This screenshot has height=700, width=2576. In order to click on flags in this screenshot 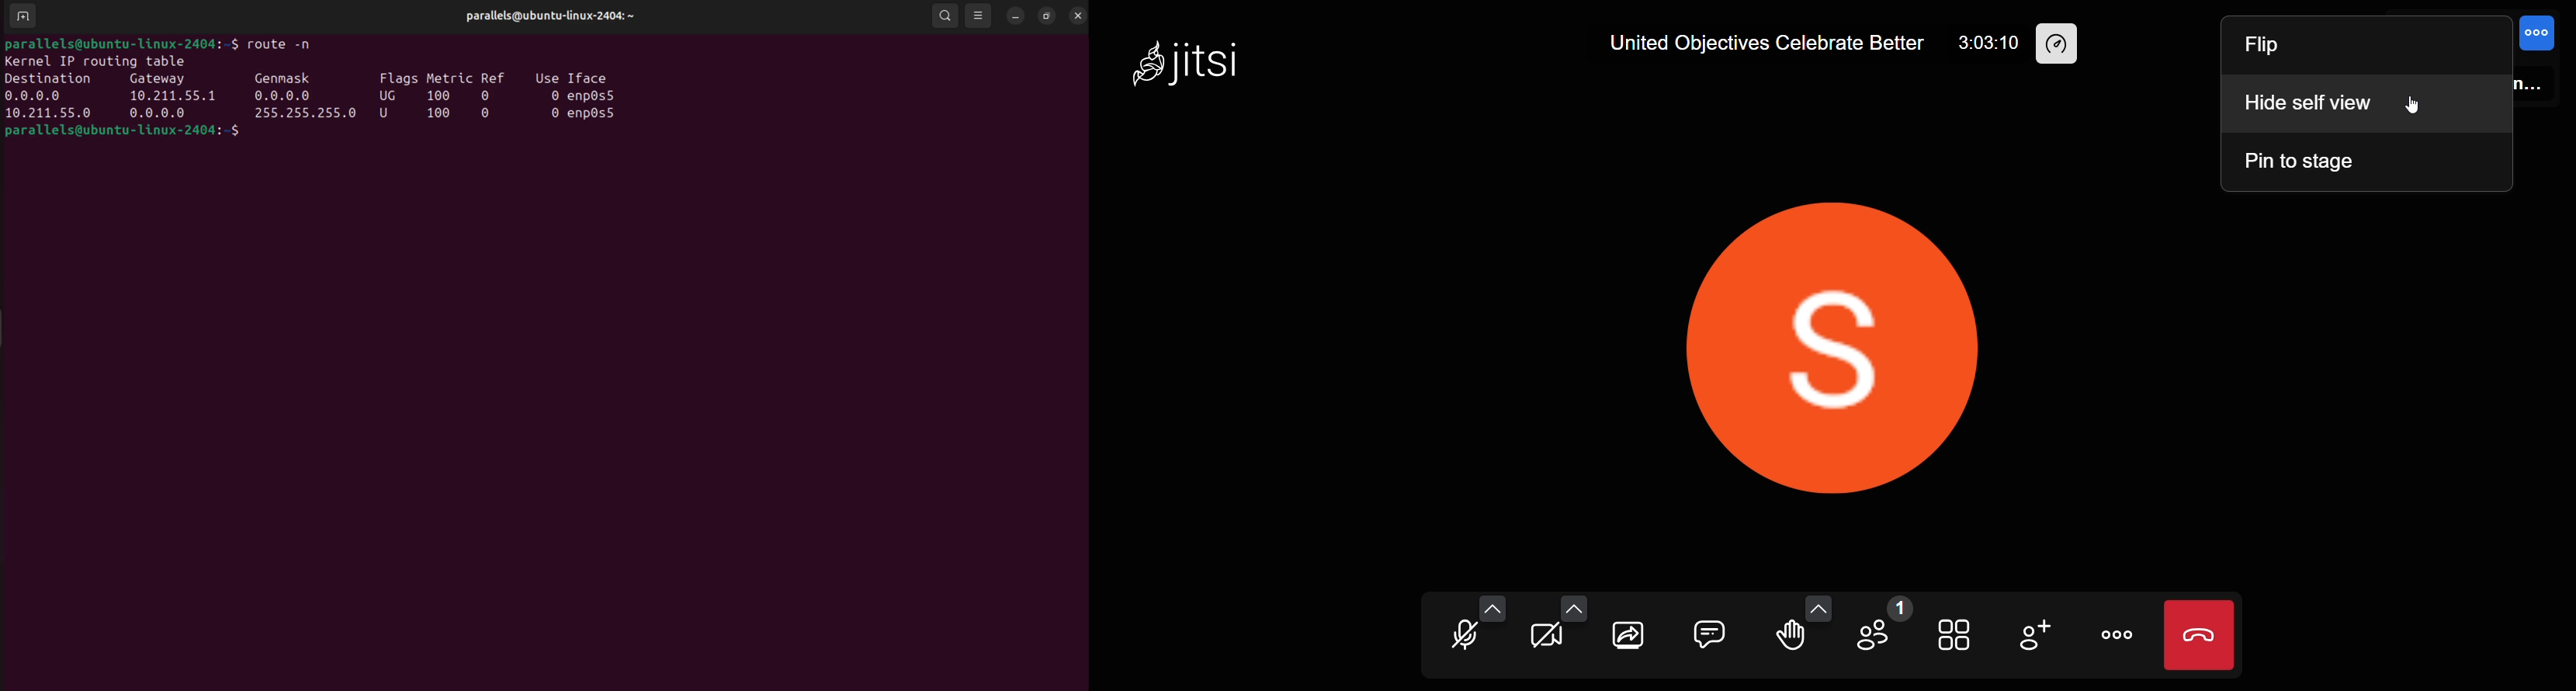, I will do `click(399, 76)`.